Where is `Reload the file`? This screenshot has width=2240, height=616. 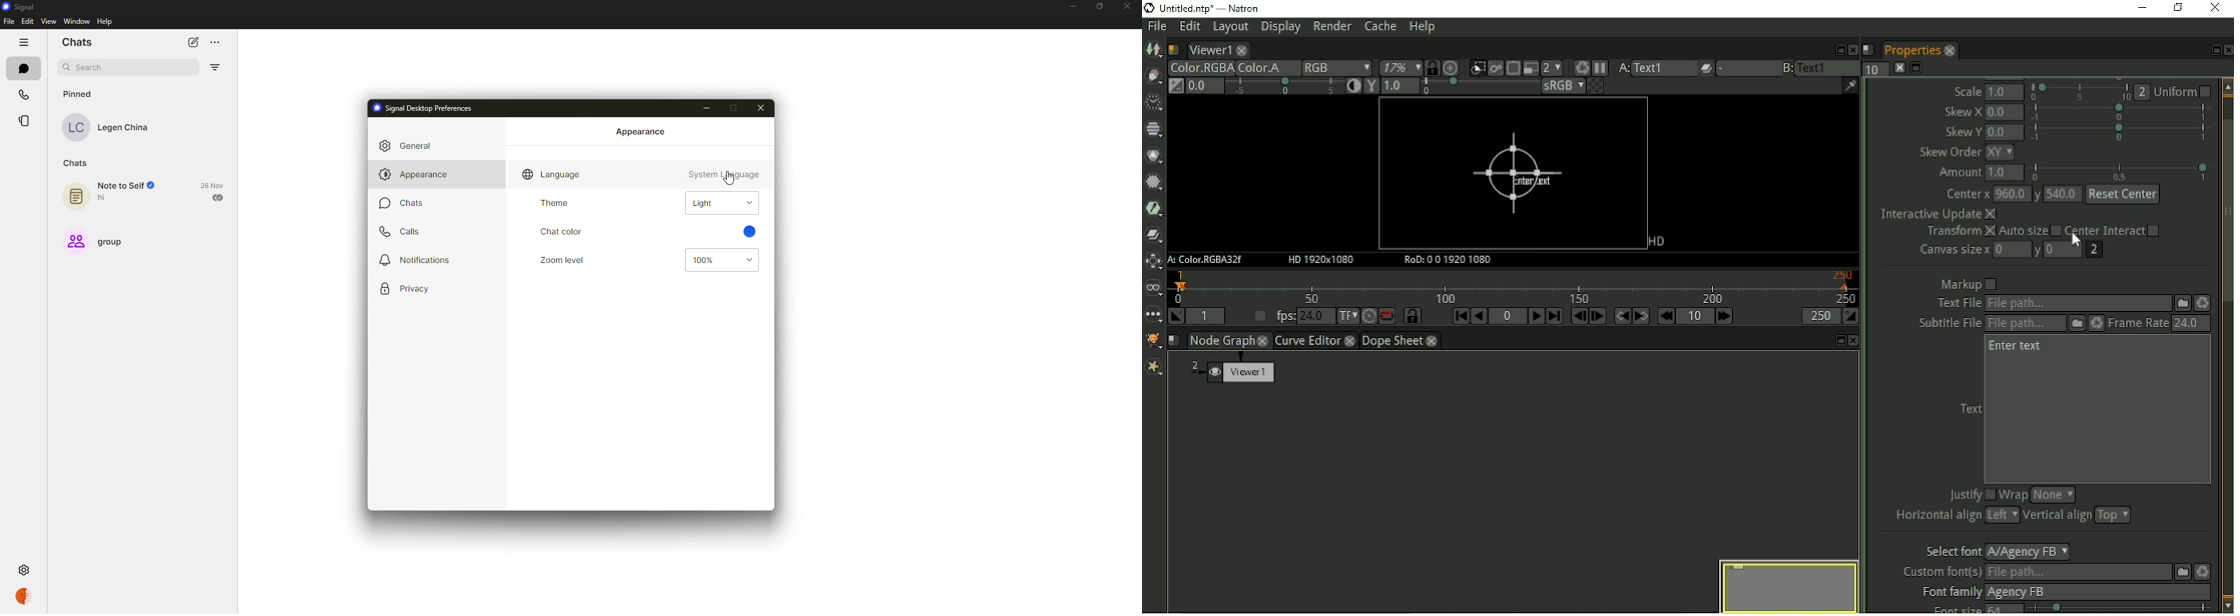 Reload the file is located at coordinates (2095, 324).